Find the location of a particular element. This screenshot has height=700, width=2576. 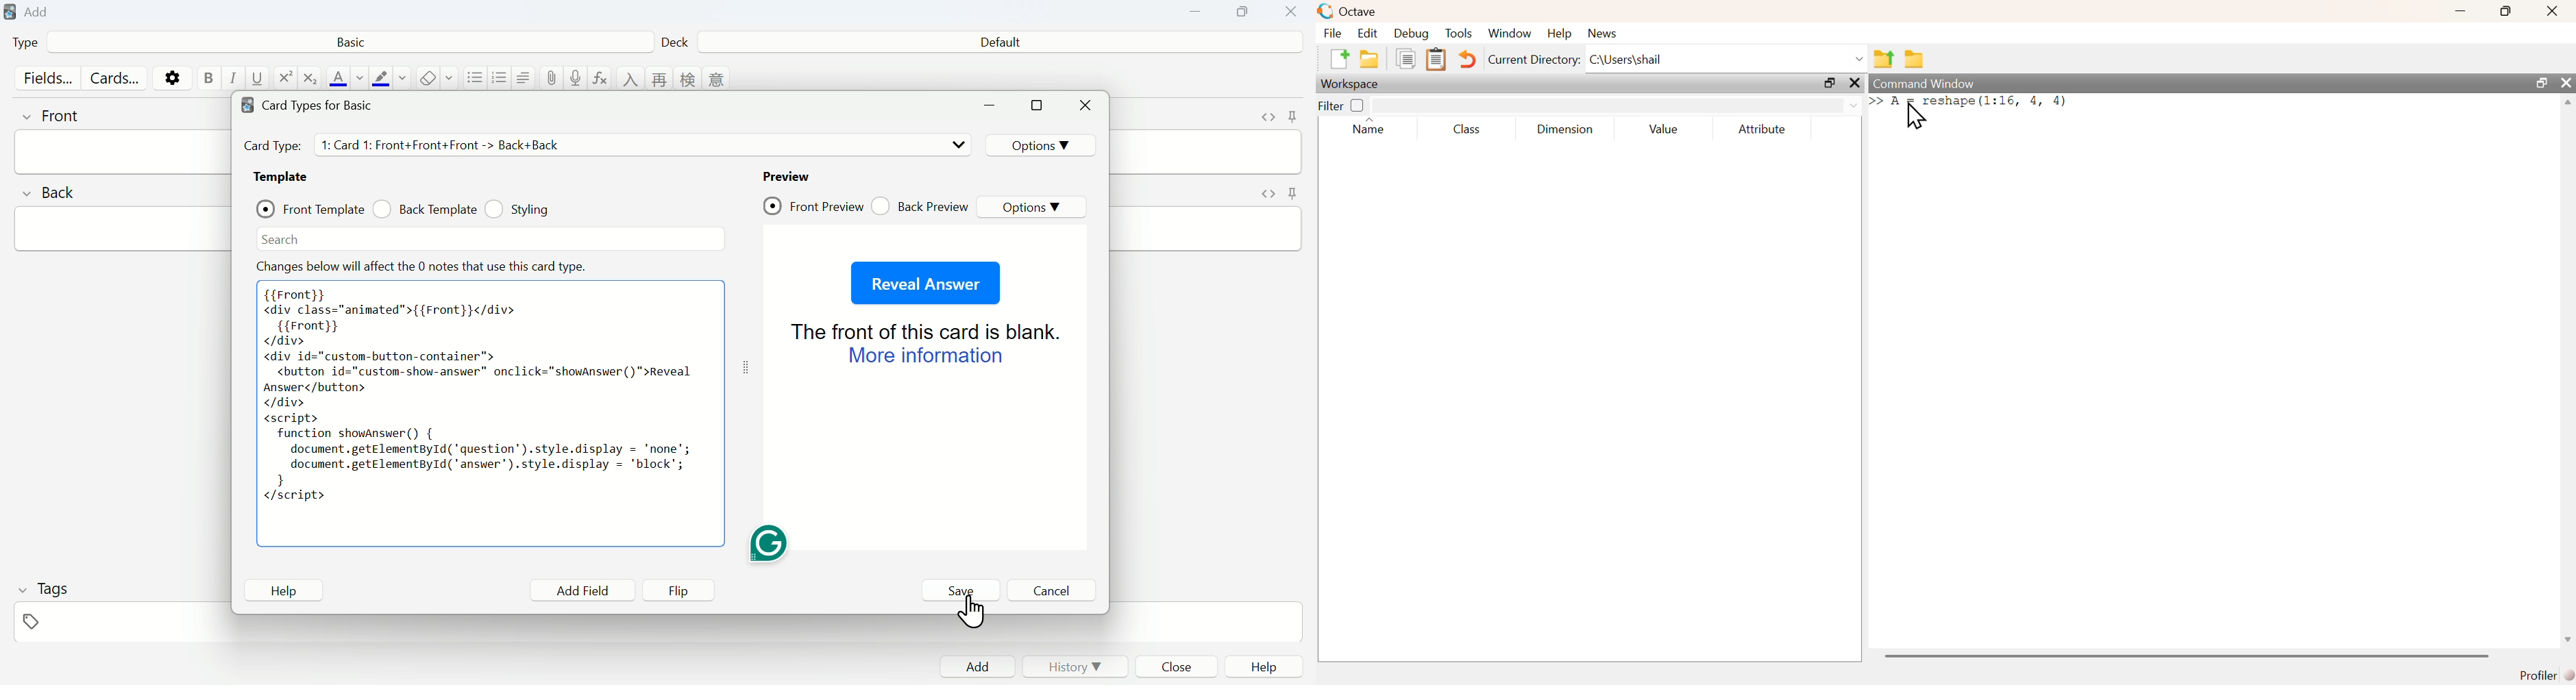

Preview page is located at coordinates (933, 417).